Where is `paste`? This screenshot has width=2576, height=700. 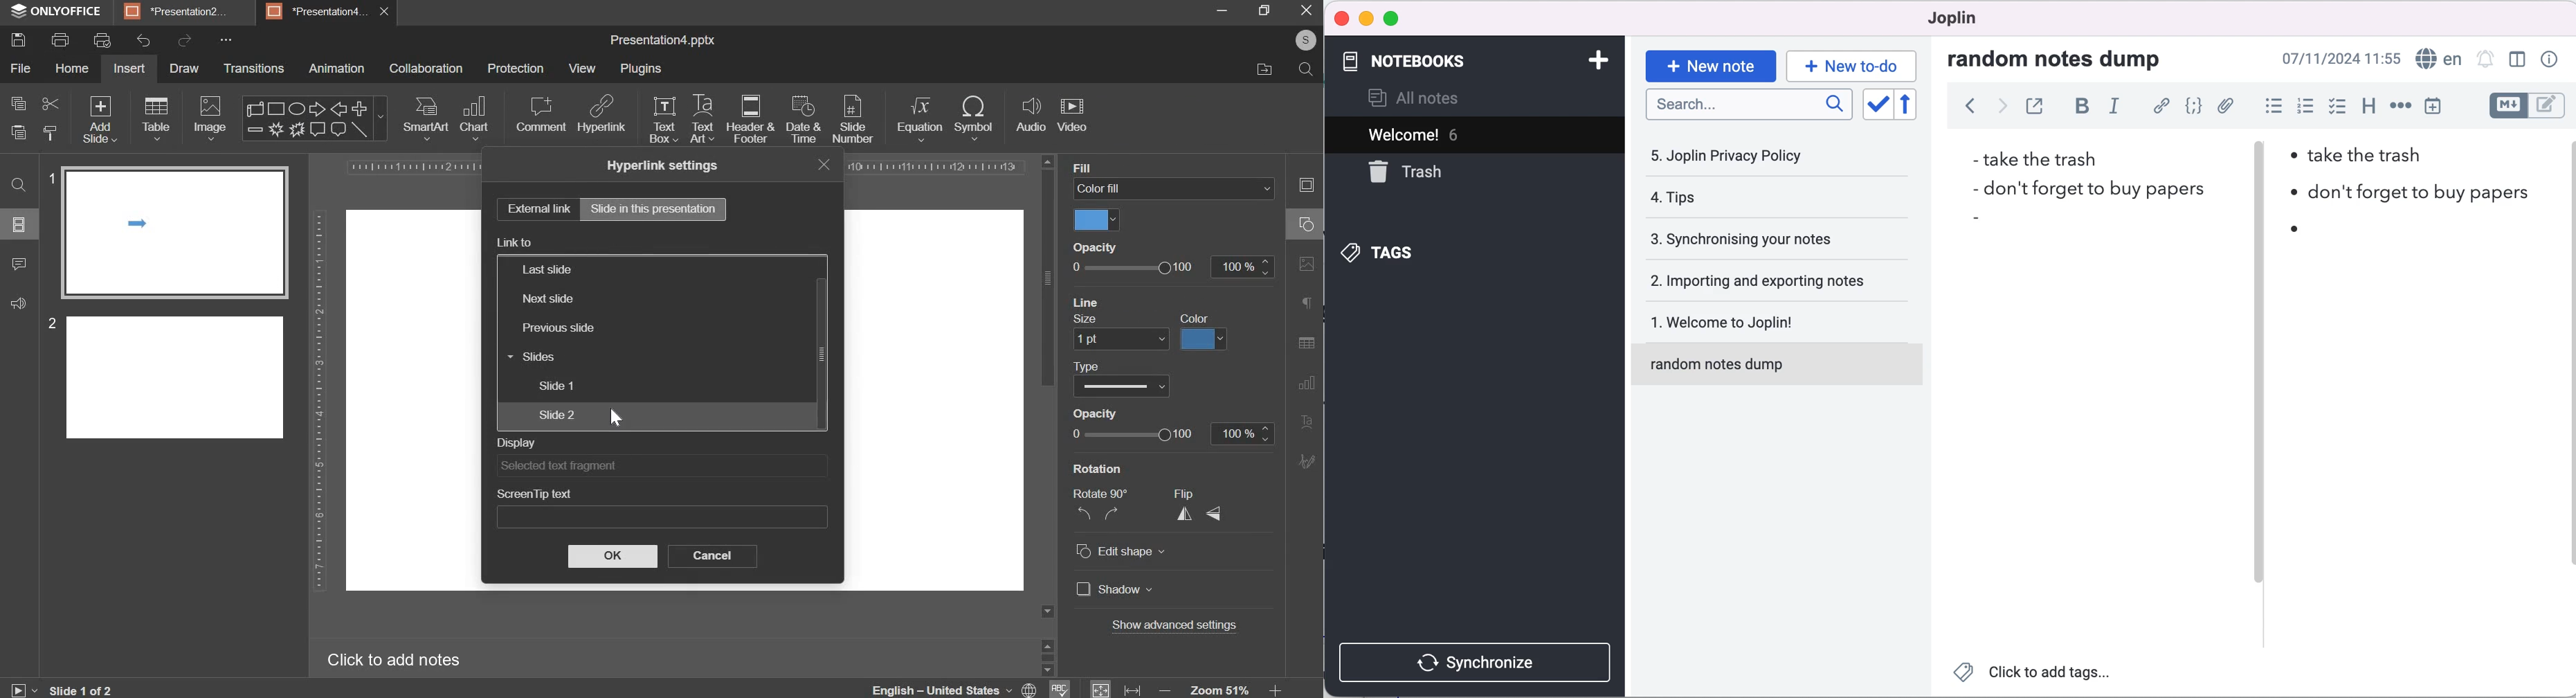
paste is located at coordinates (17, 132).